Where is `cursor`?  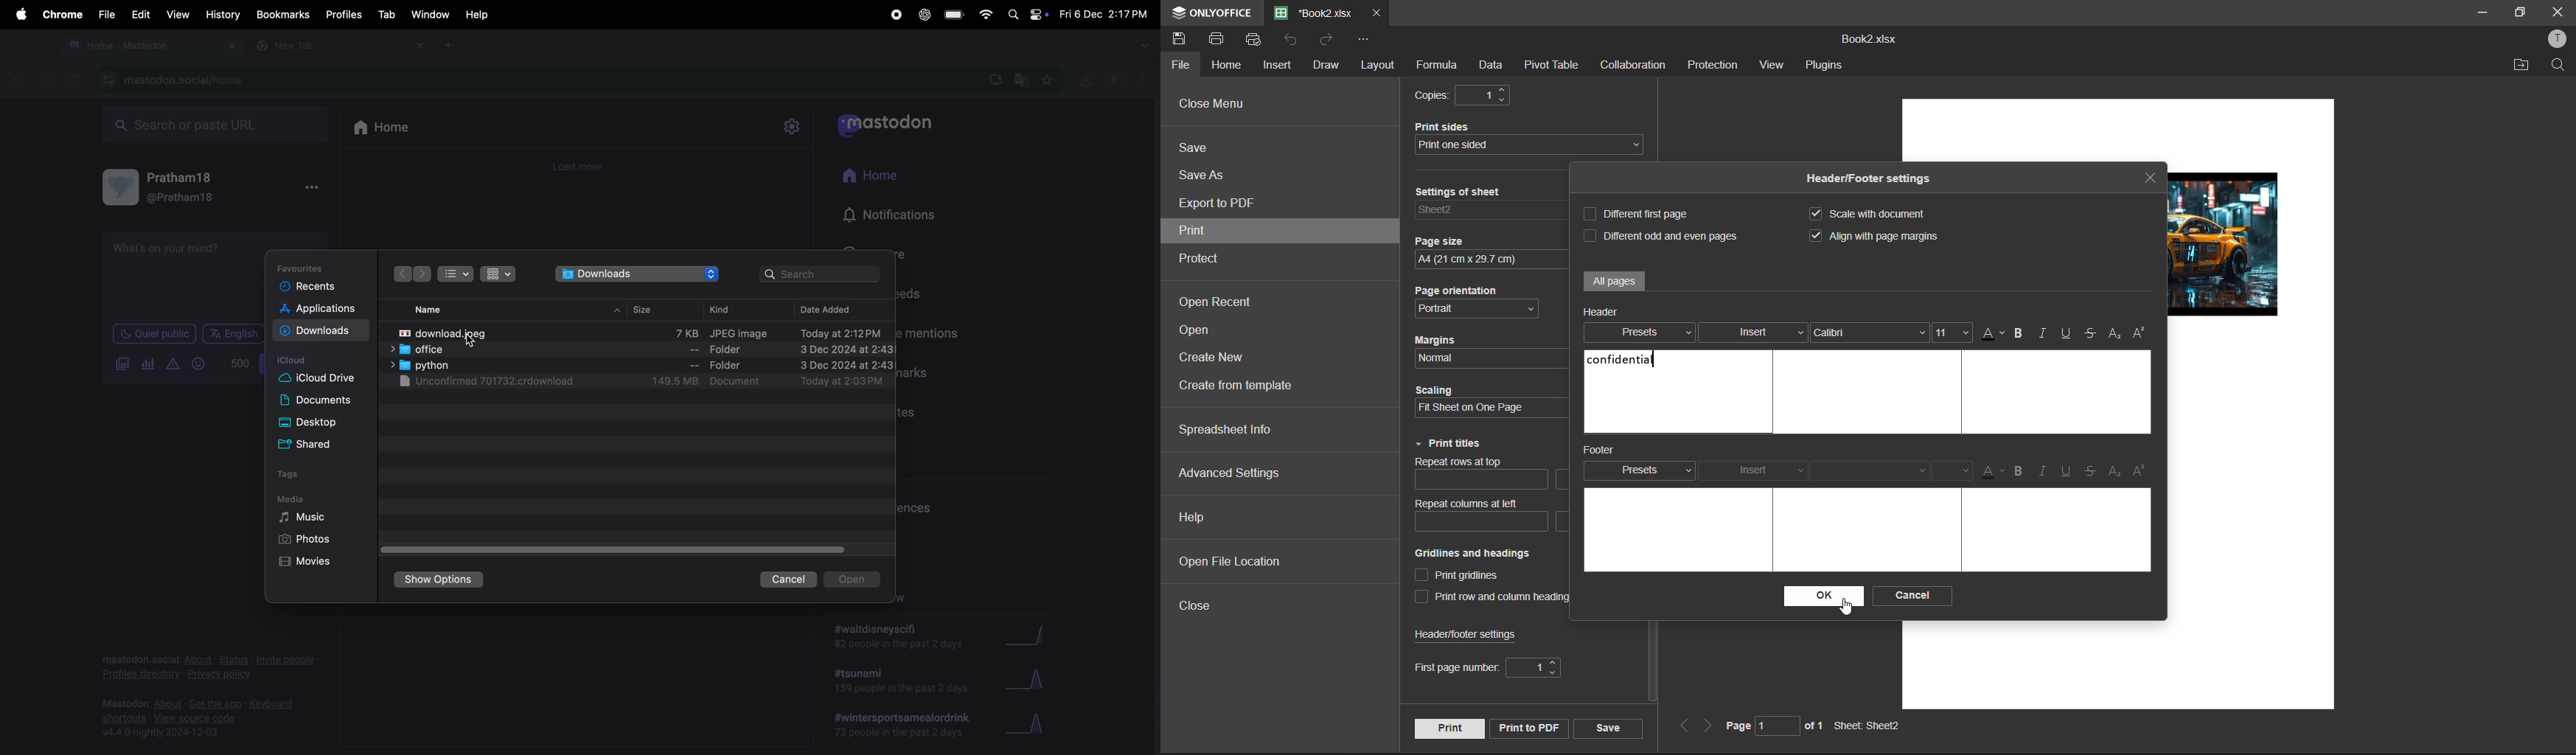
cursor is located at coordinates (1847, 612).